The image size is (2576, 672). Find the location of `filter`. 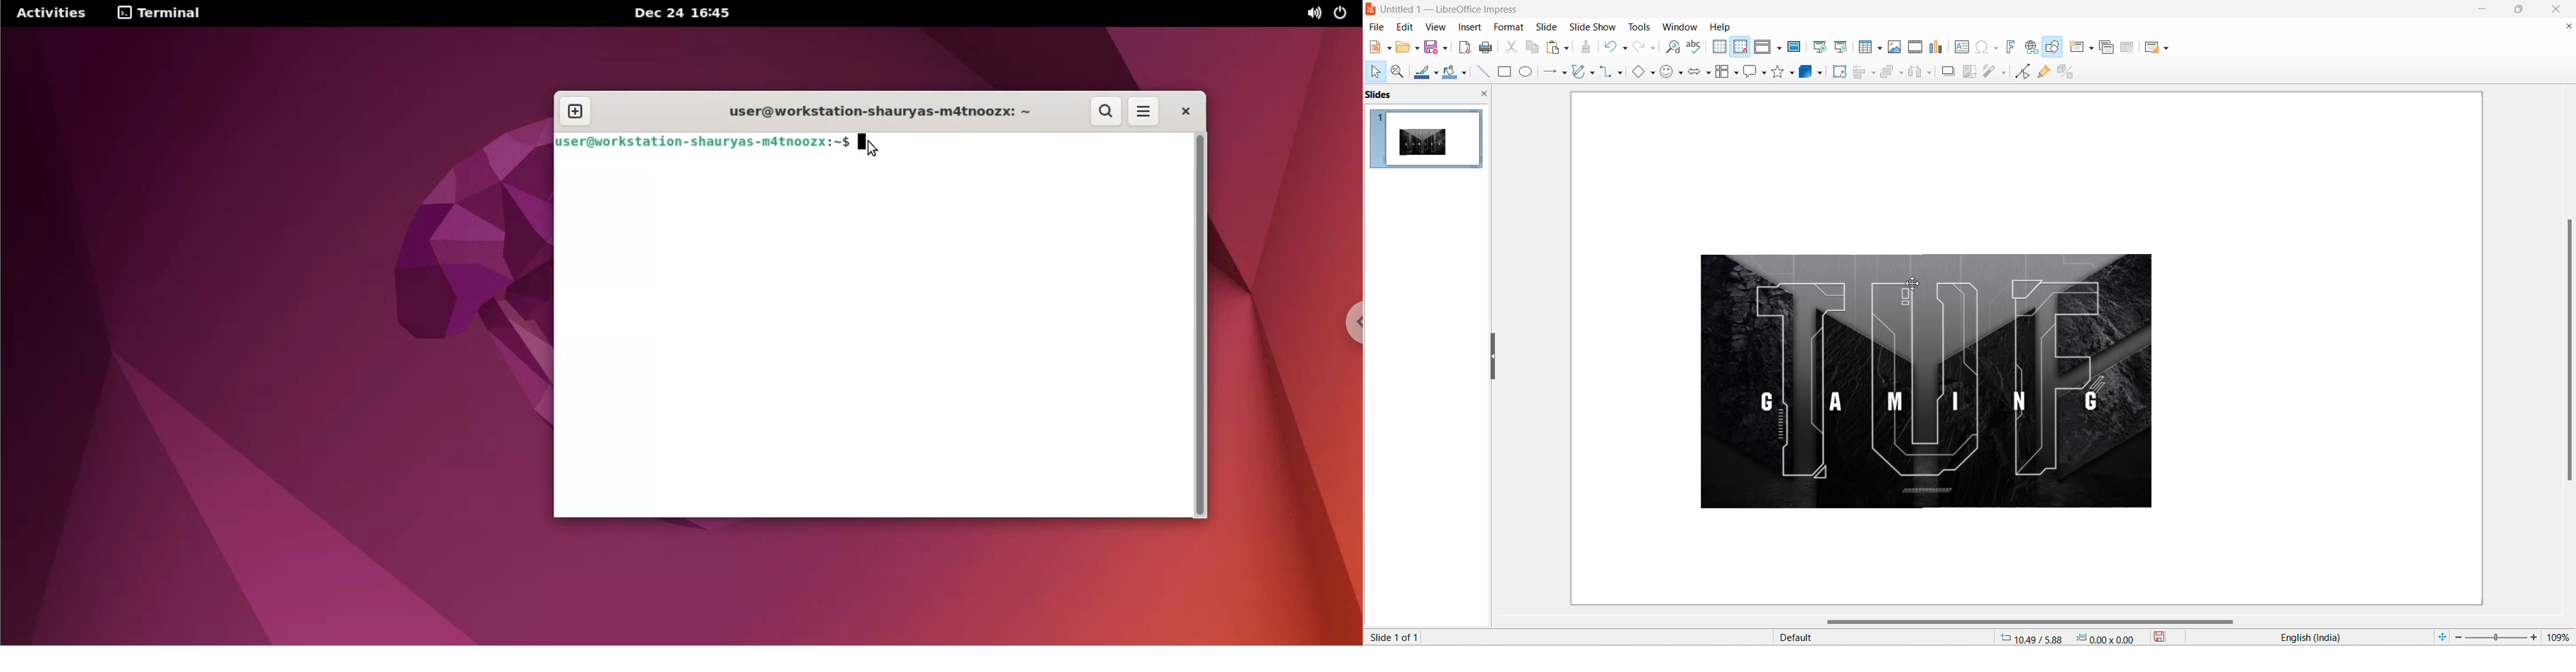

filter is located at coordinates (1990, 72).